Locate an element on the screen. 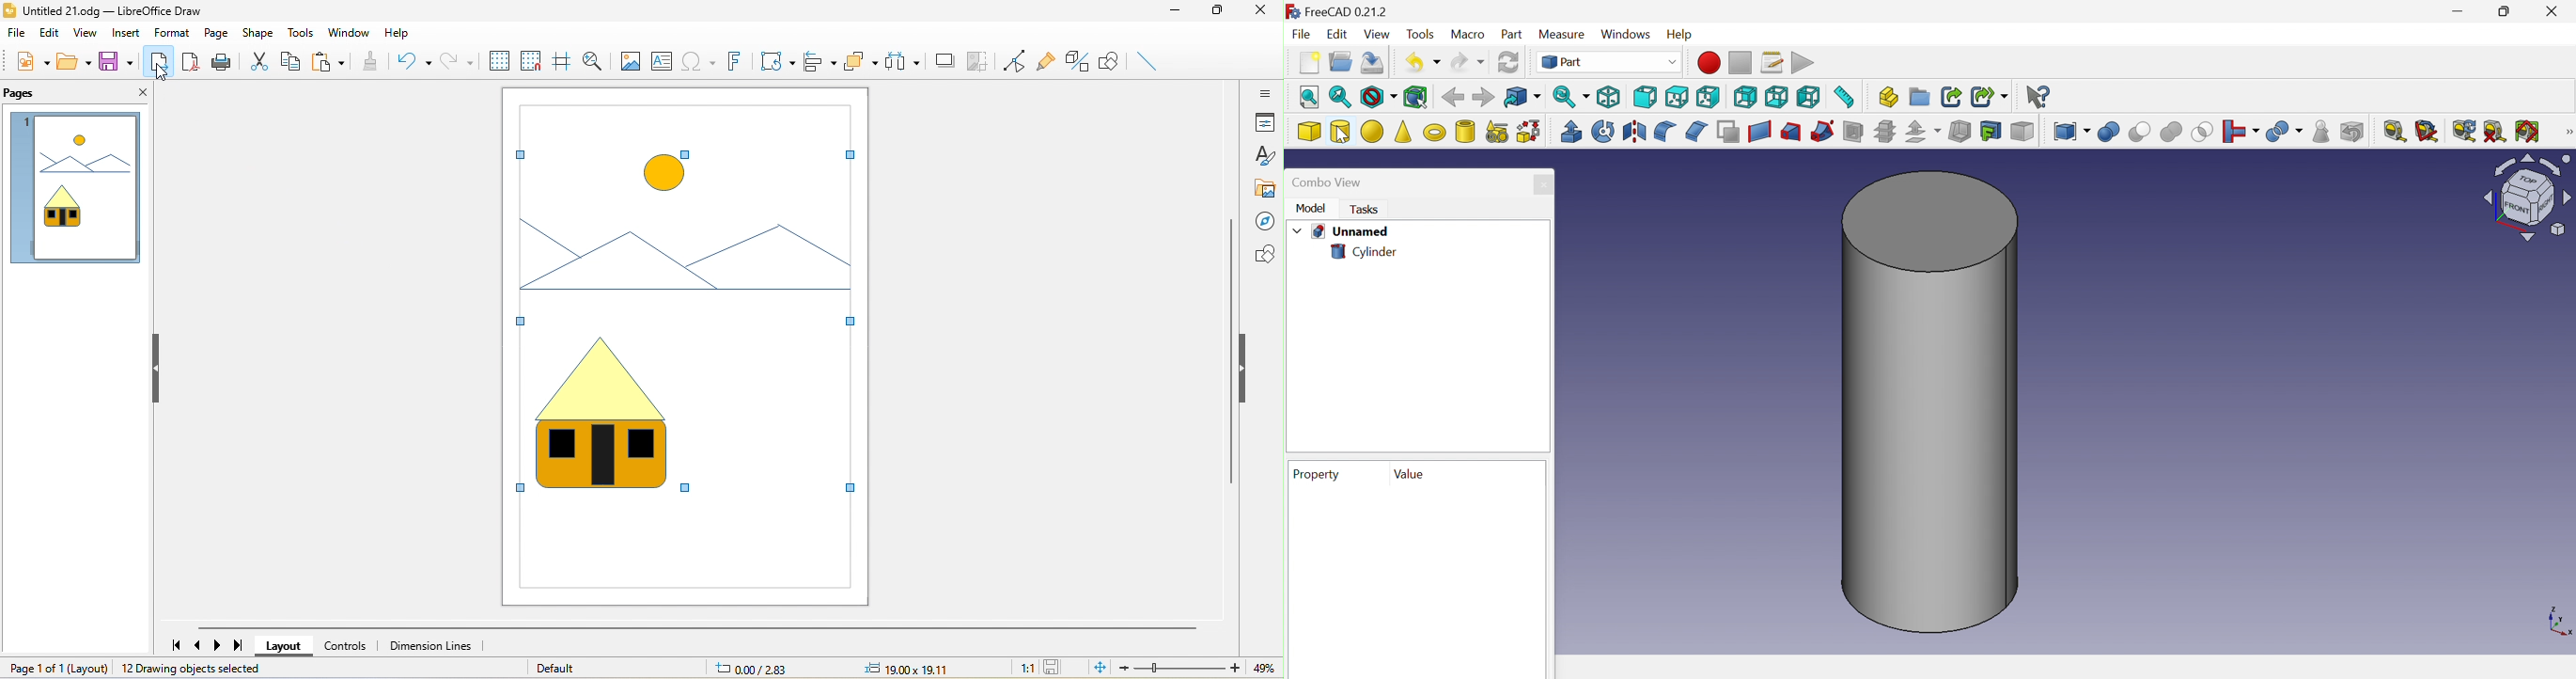 The height and width of the screenshot is (700, 2576). Cone is located at coordinates (1402, 131).